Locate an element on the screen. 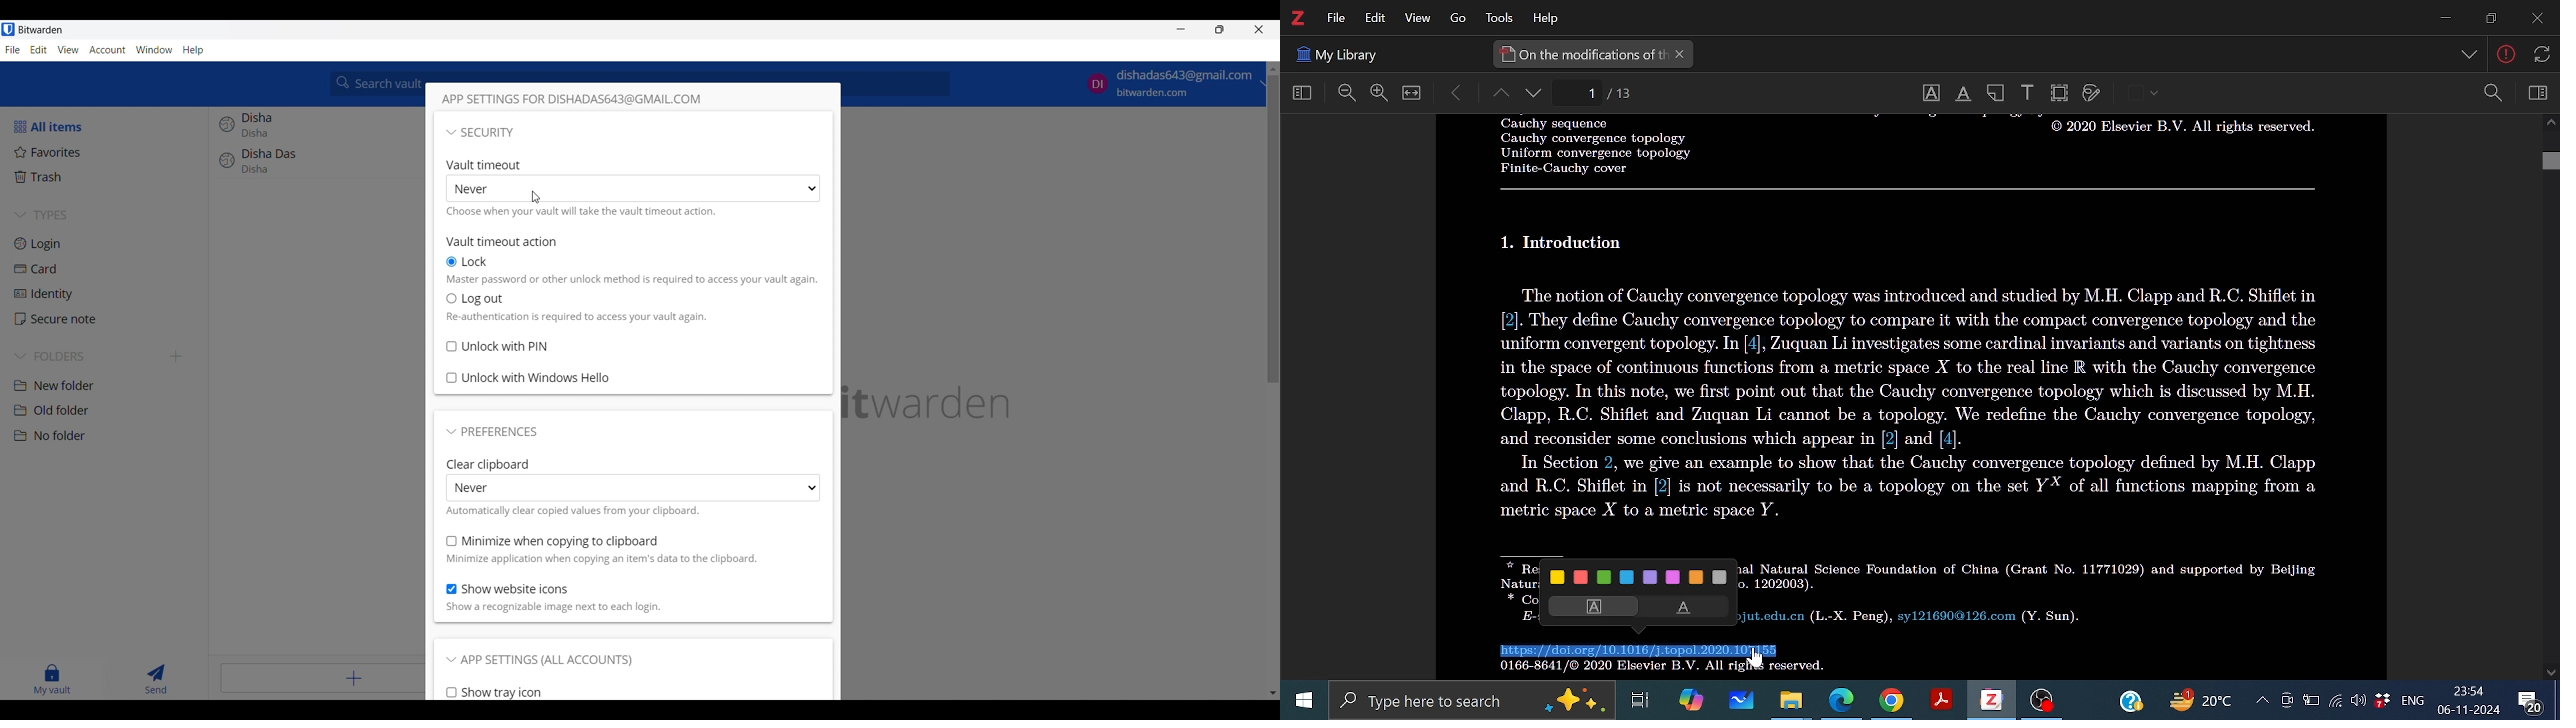 This screenshot has height=728, width=2576. Window title is located at coordinates (587, 99).